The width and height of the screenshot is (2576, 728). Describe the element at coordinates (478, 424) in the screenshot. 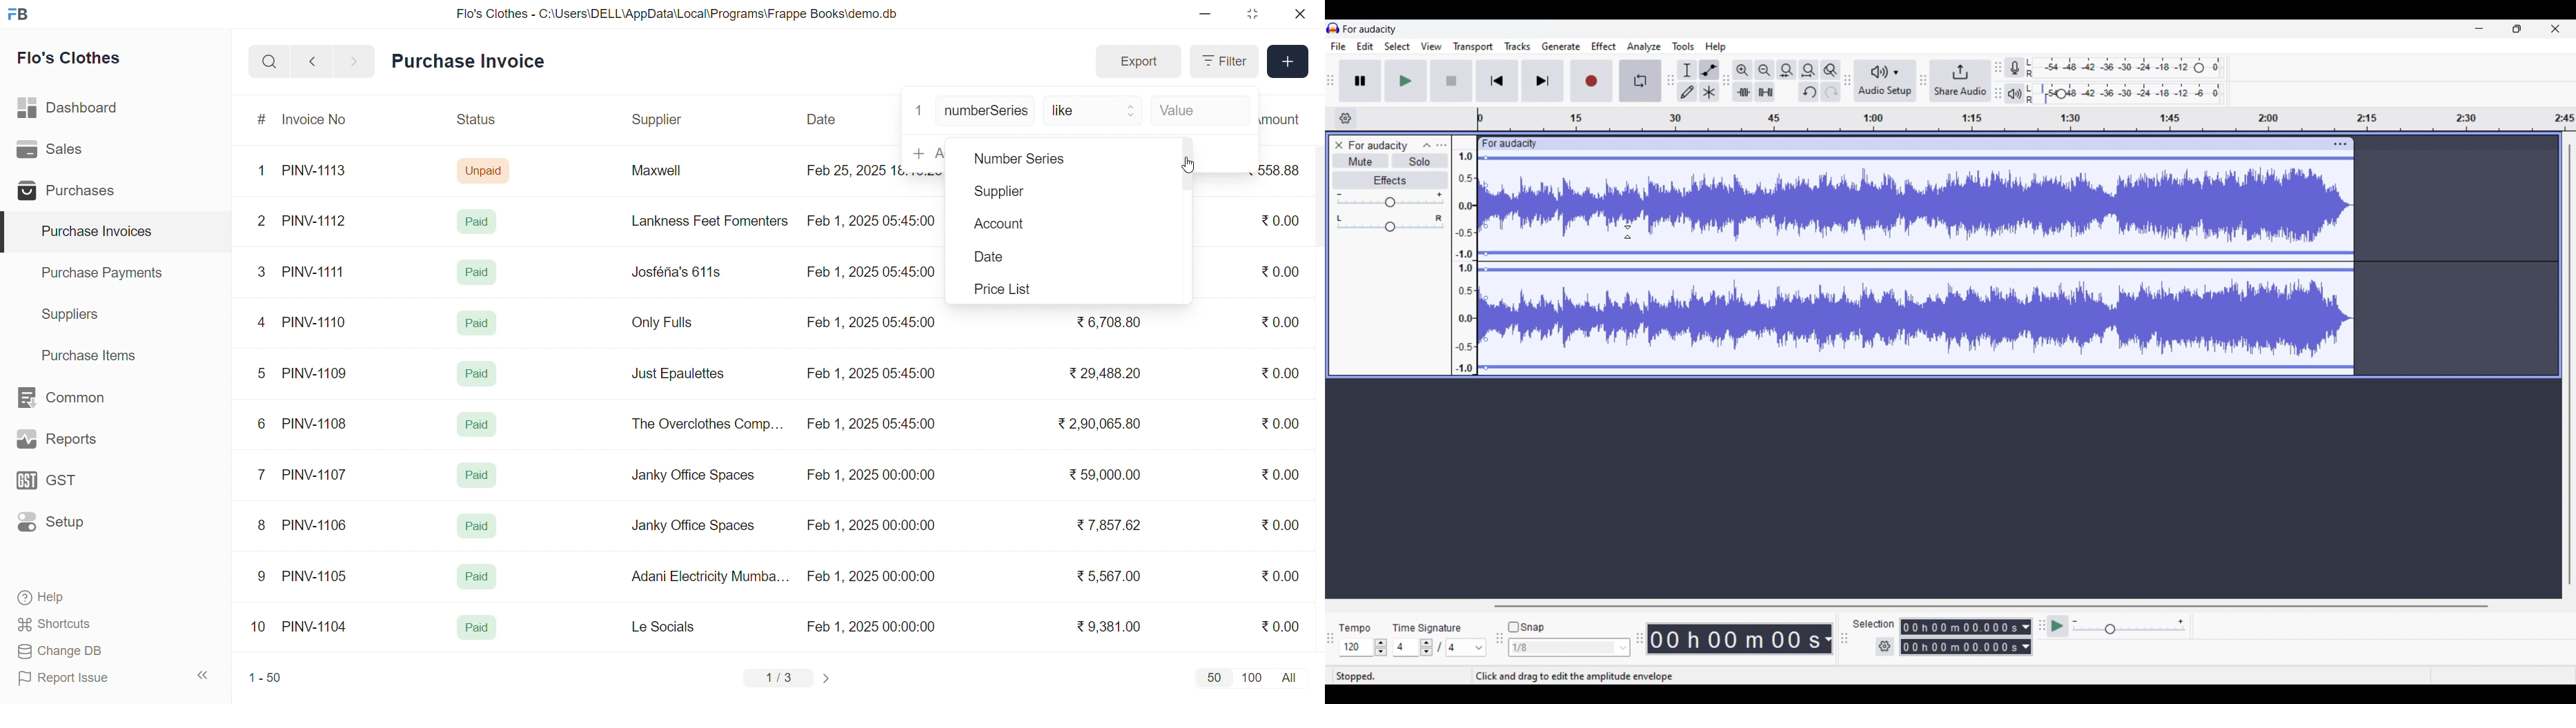

I see `Paid` at that location.